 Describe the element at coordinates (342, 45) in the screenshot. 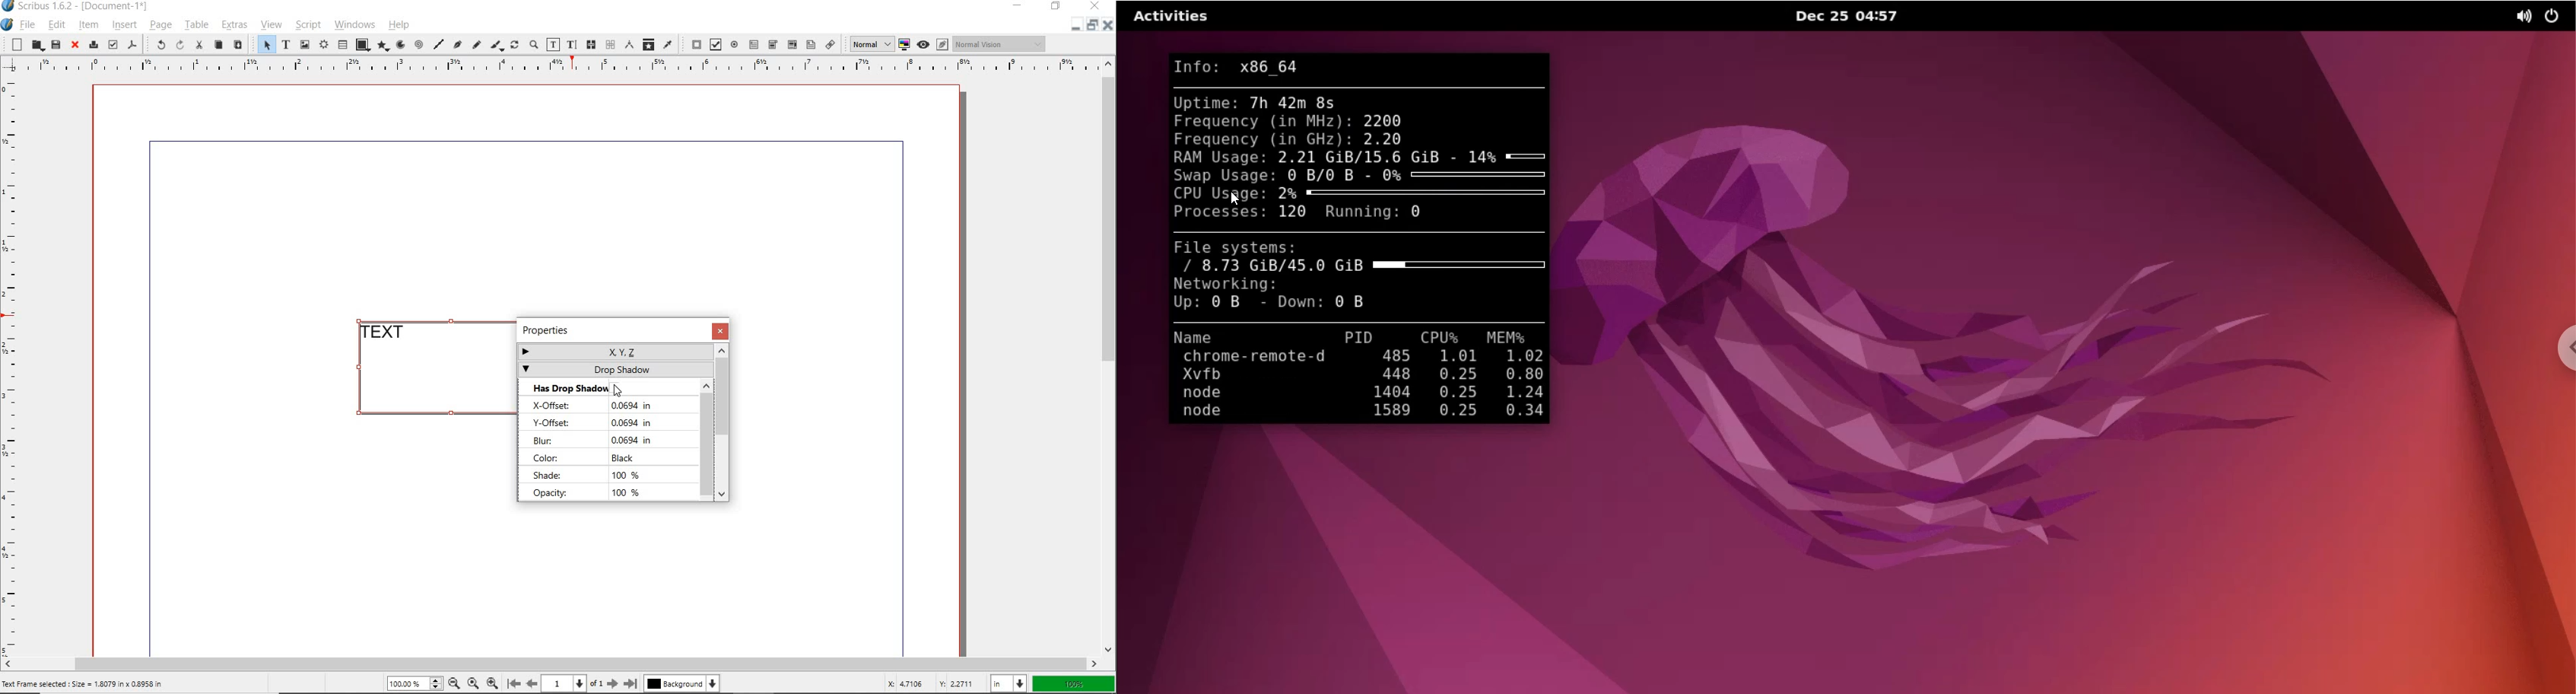

I see `table` at that location.